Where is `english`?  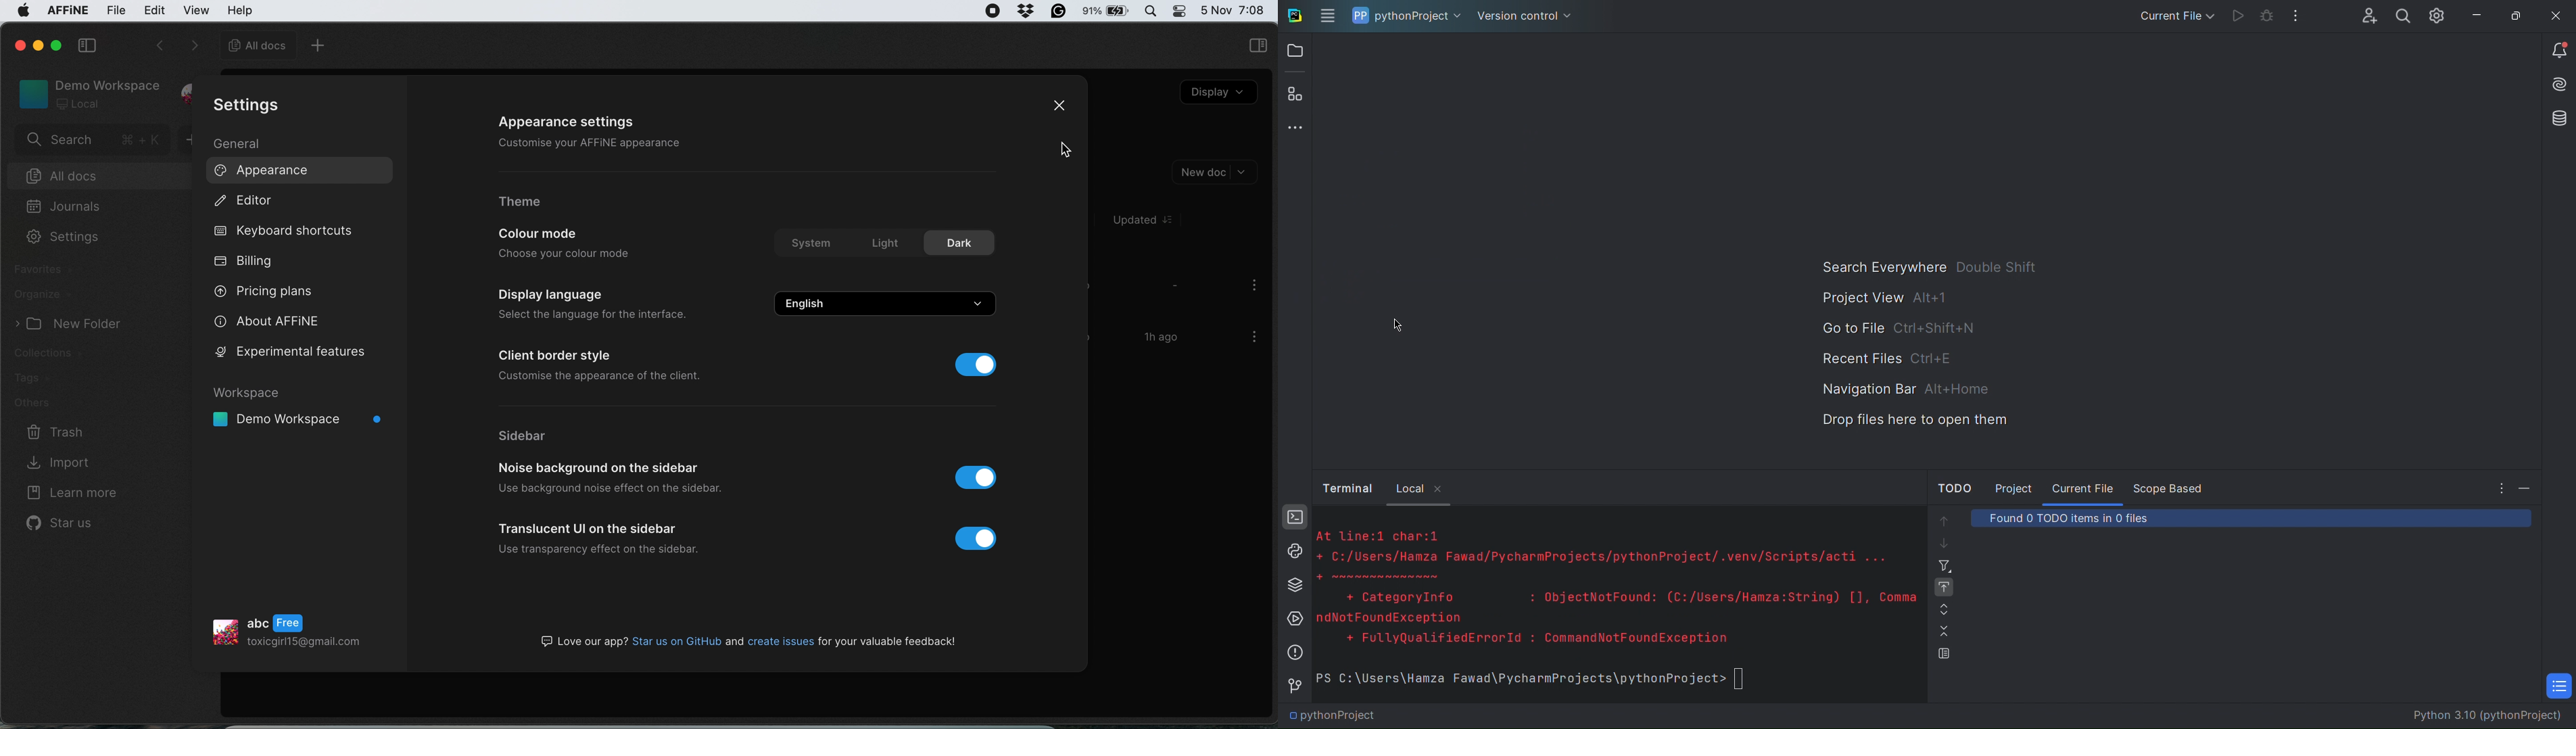
english is located at coordinates (886, 304).